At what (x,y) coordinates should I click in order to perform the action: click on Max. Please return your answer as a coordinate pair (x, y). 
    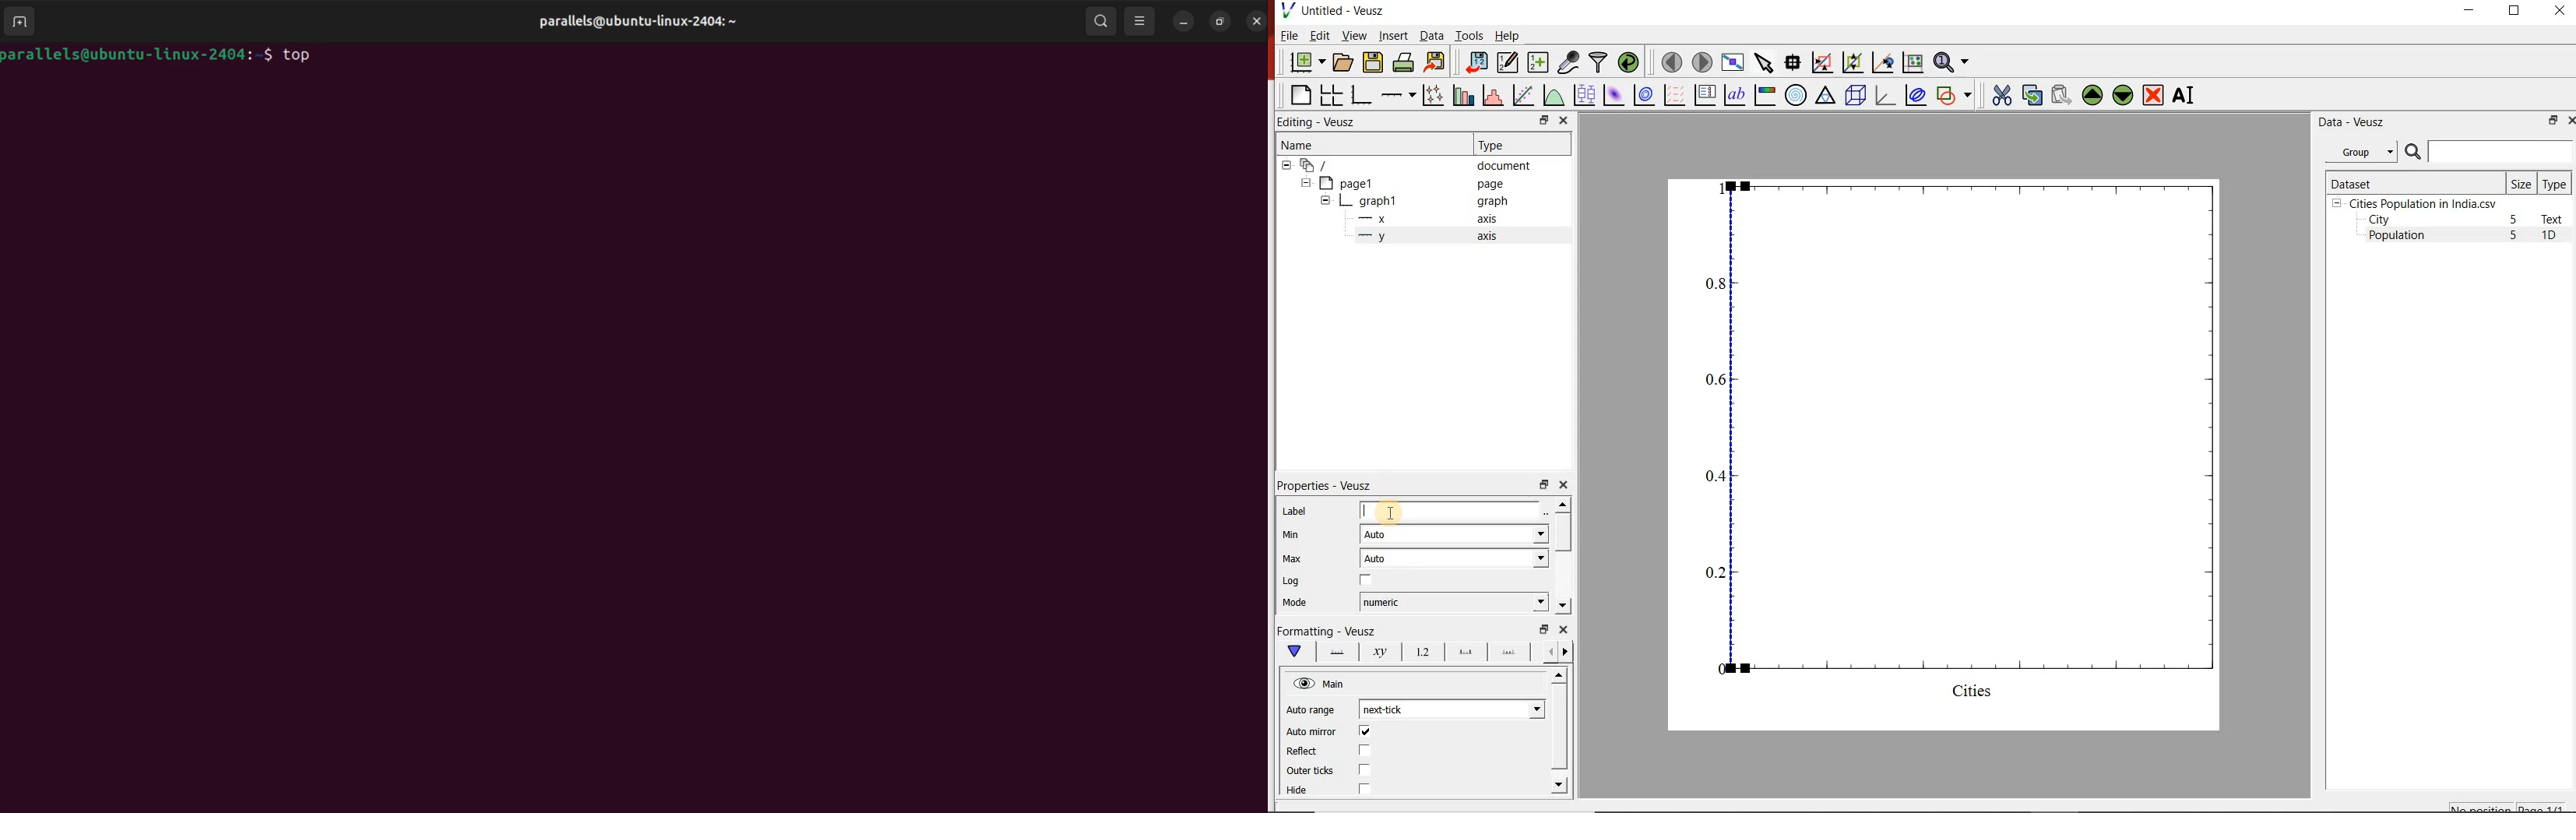
    Looking at the image, I should click on (1291, 558).